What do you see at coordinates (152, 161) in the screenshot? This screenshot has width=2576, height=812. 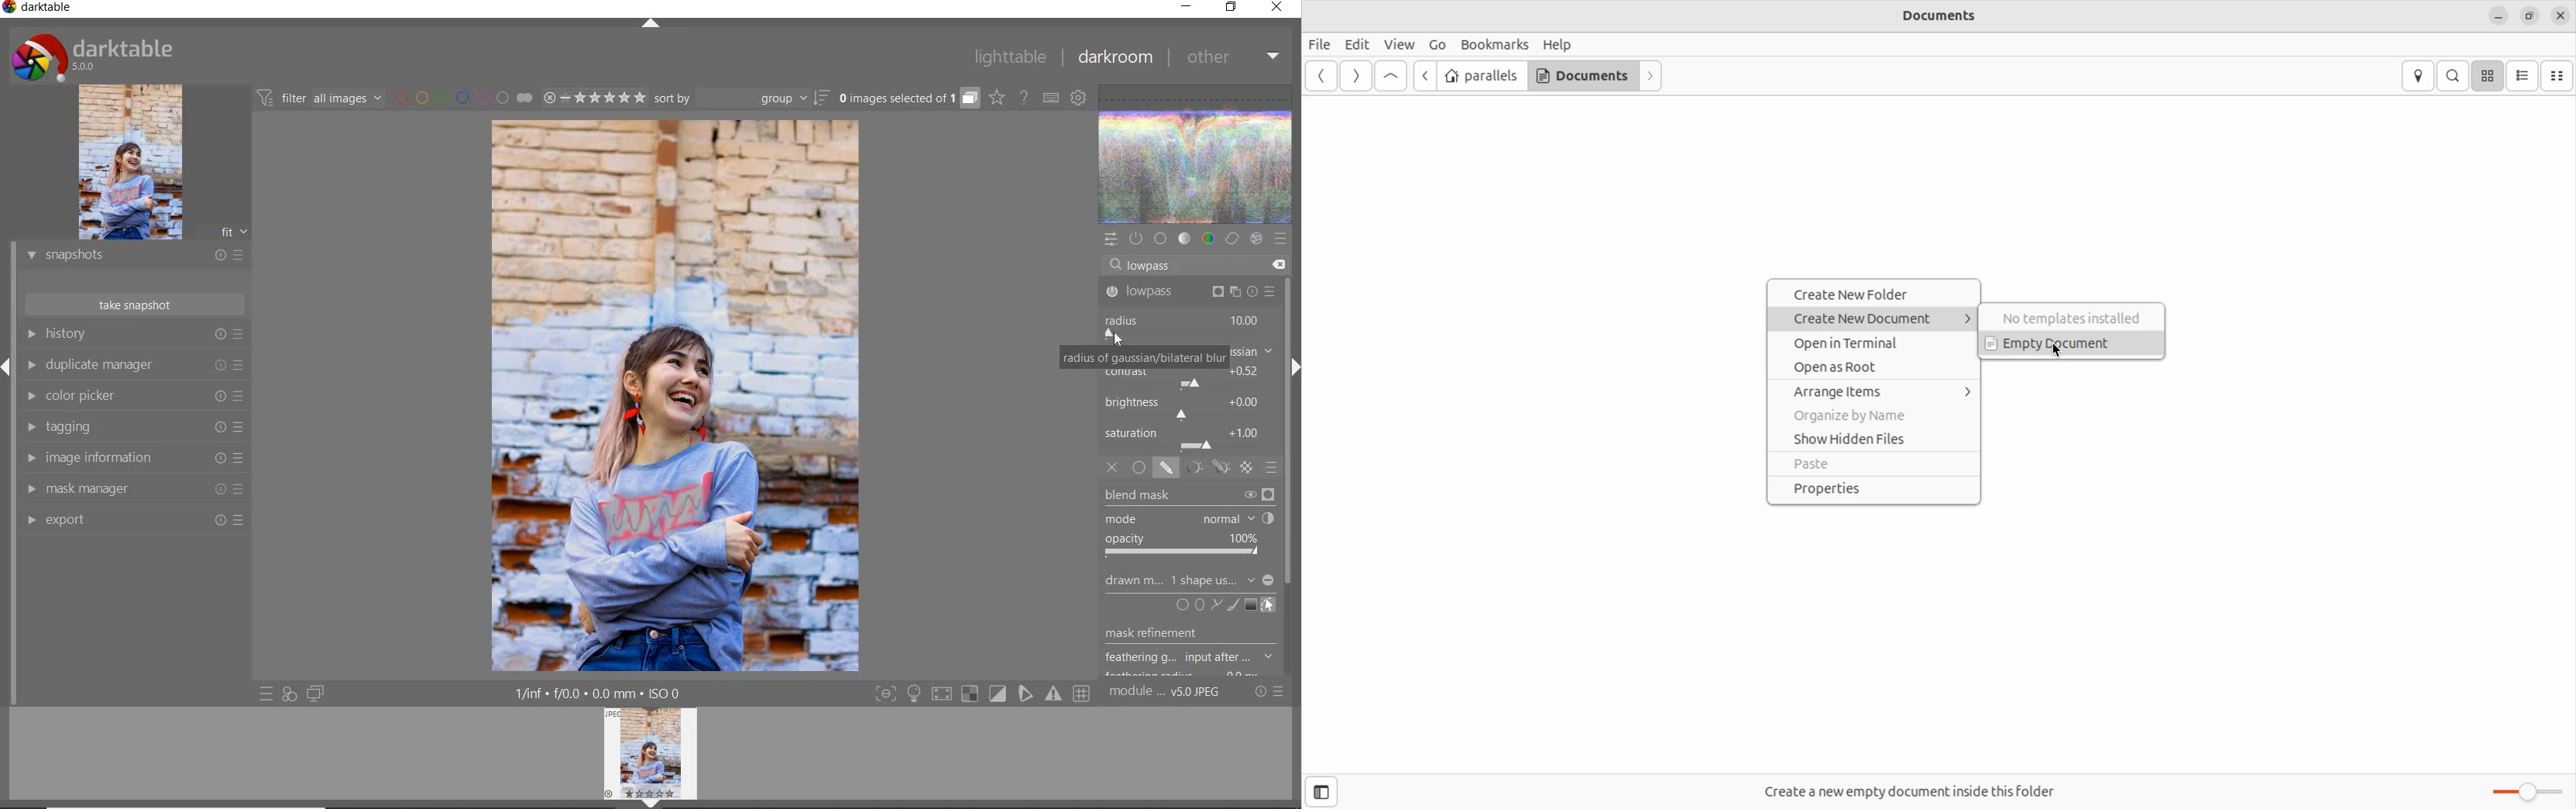 I see `image preview` at bounding box center [152, 161].